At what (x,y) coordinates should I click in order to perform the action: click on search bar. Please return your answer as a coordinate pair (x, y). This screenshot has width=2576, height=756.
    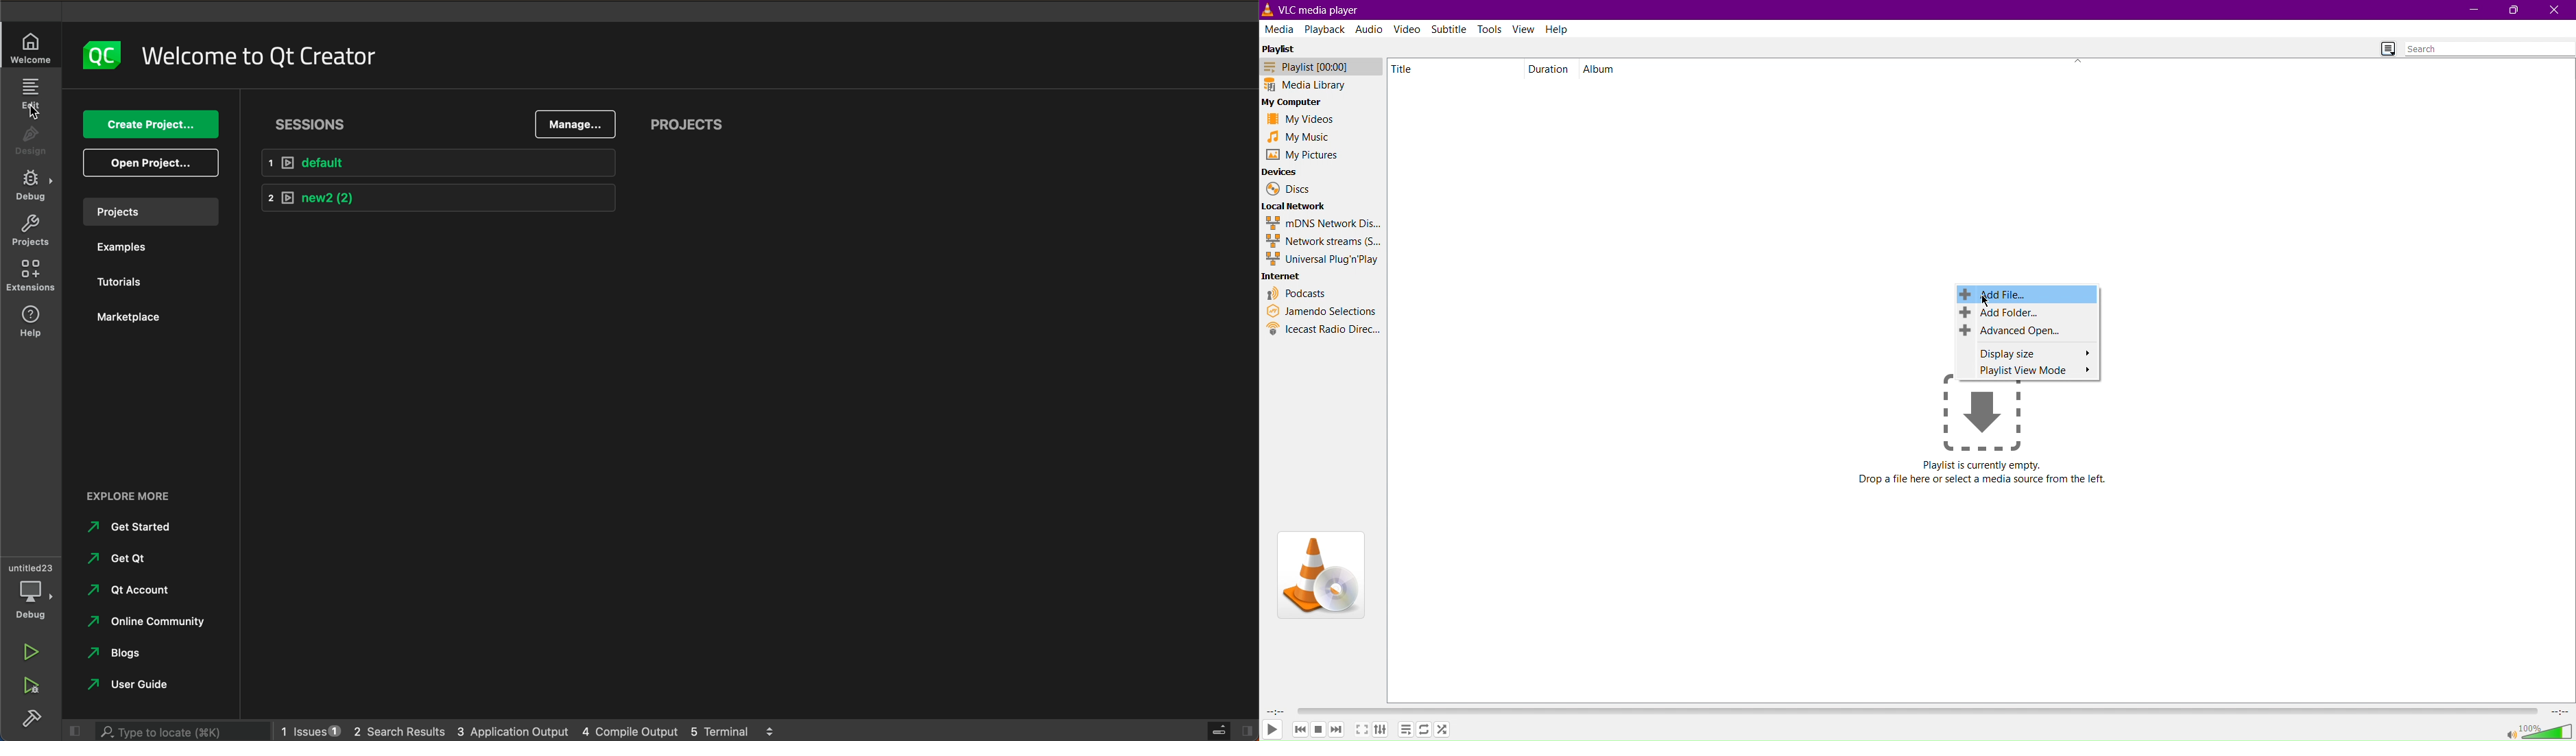
    Looking at the image, I should click on (183, 731).